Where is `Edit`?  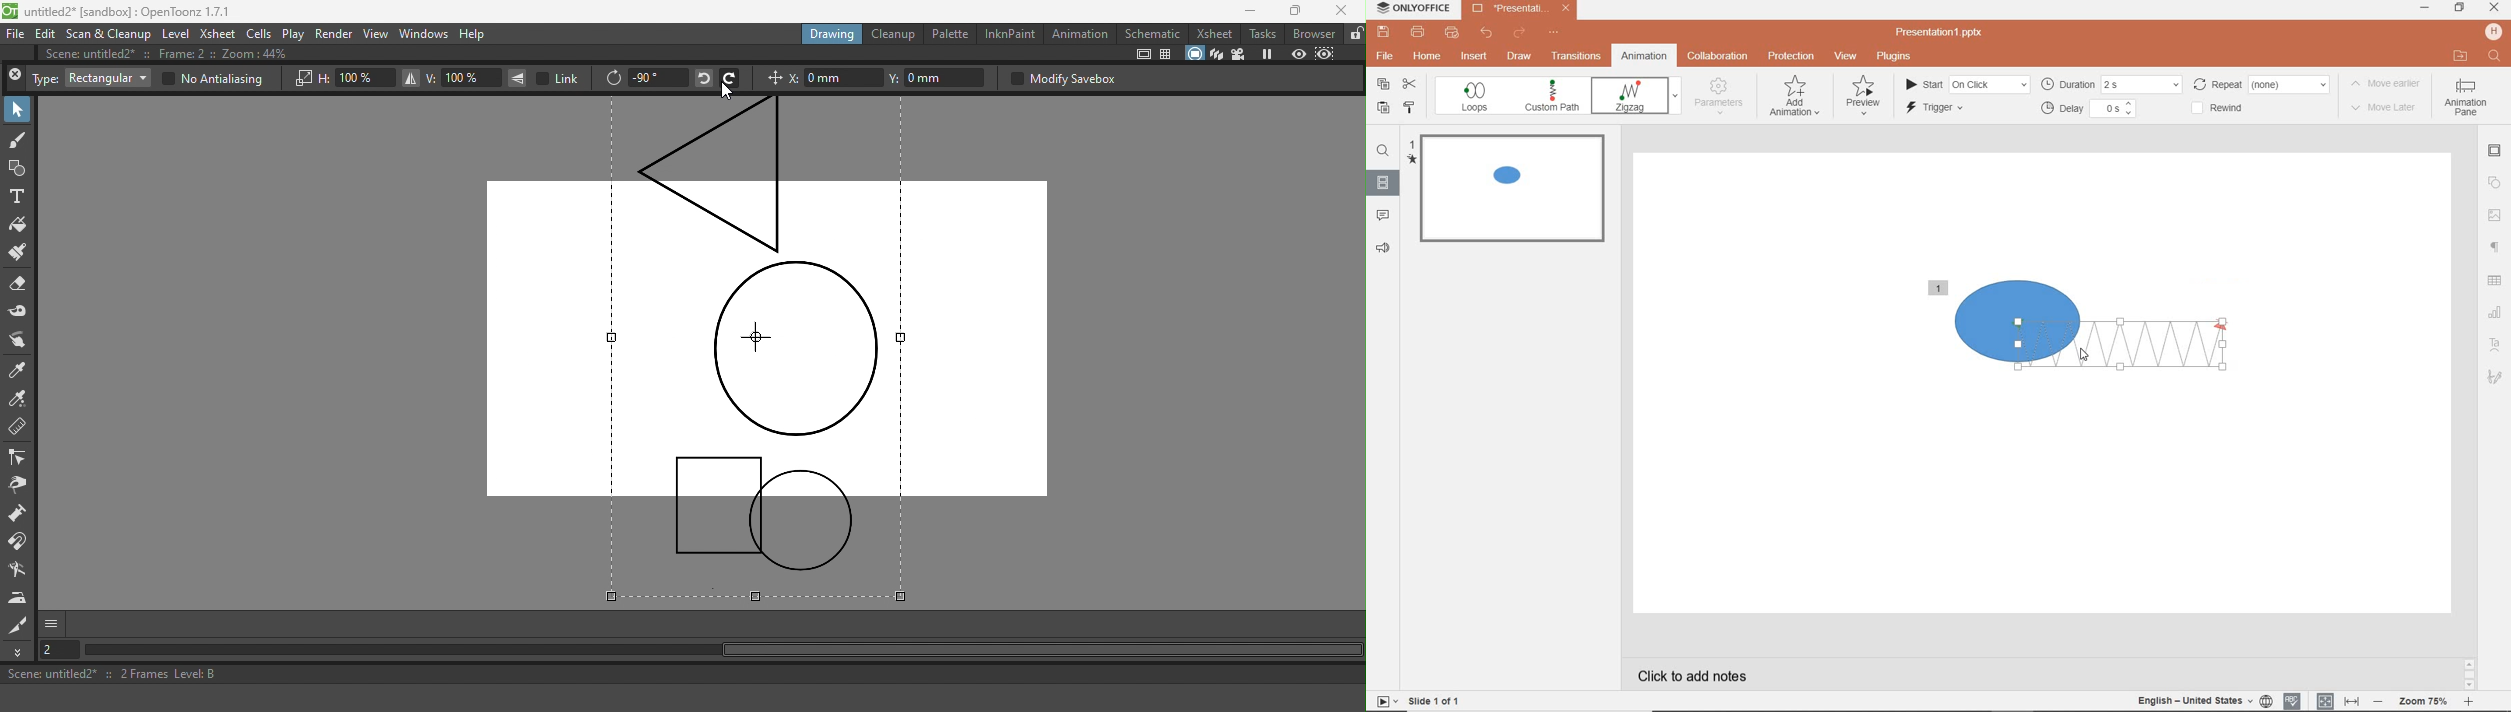 Edit is located at coordinates (46, 35).